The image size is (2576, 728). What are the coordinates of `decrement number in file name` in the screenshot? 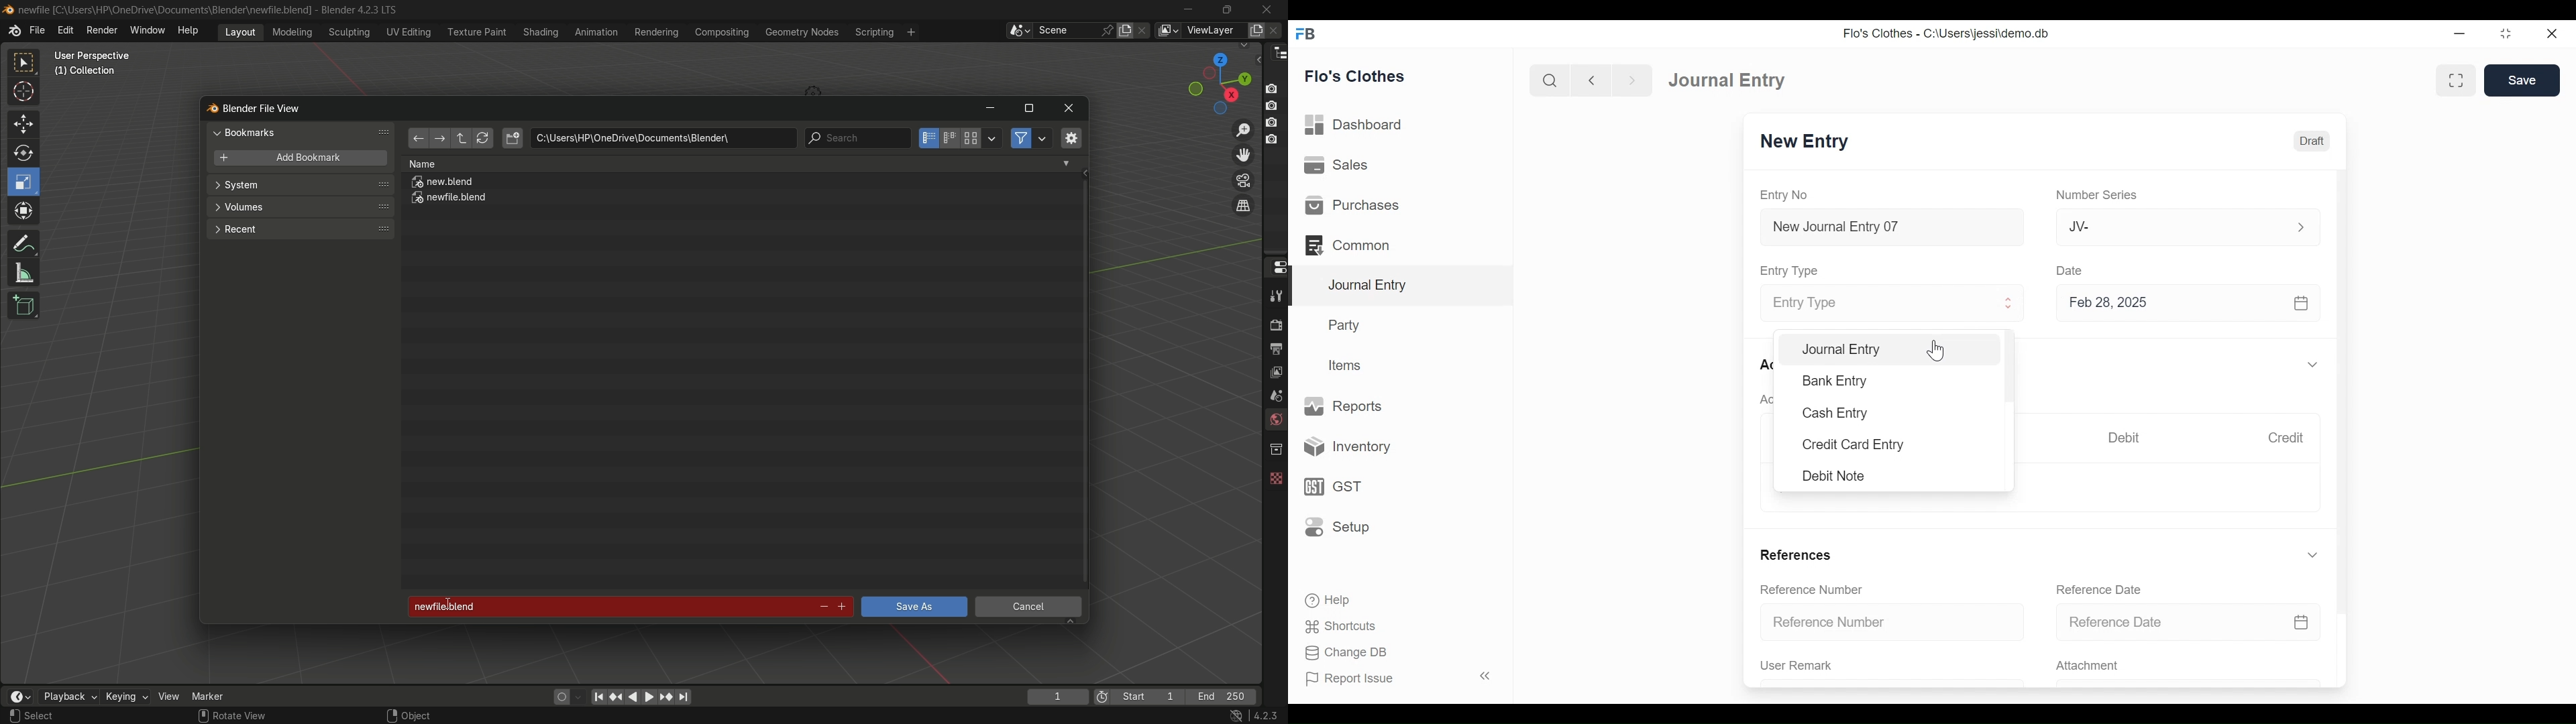 It's located at (822, 608).